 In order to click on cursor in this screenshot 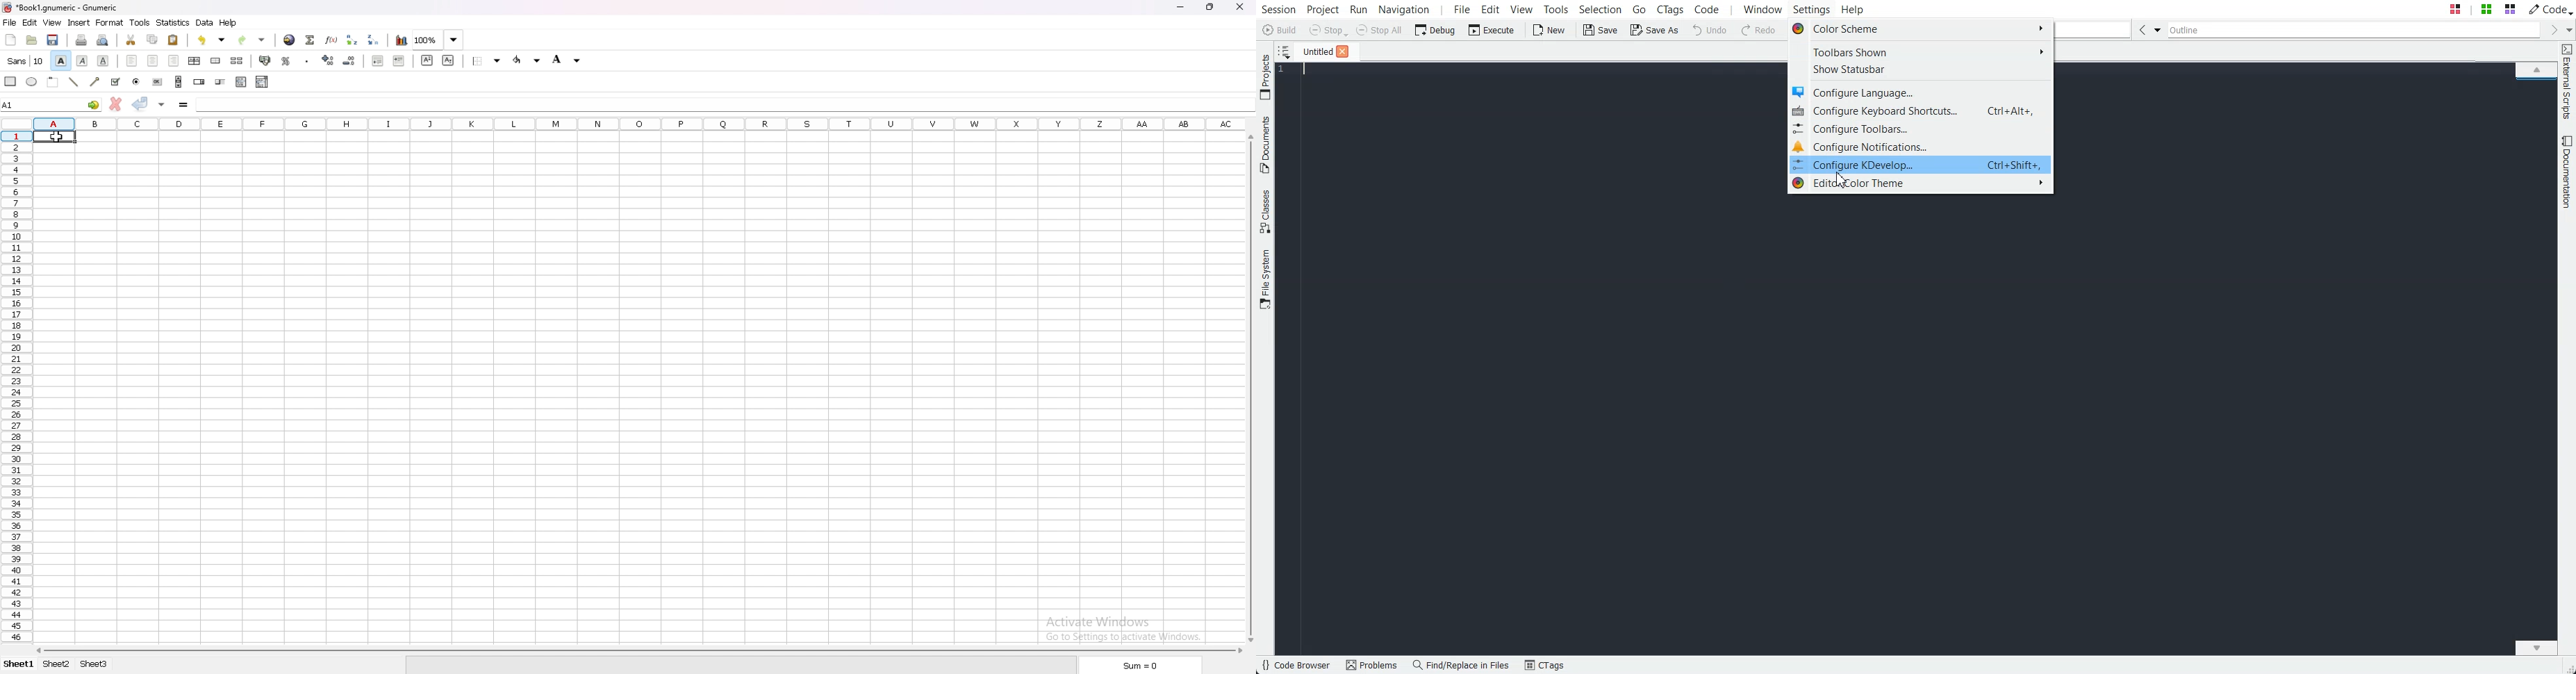, I will do `click(53, 138)`.